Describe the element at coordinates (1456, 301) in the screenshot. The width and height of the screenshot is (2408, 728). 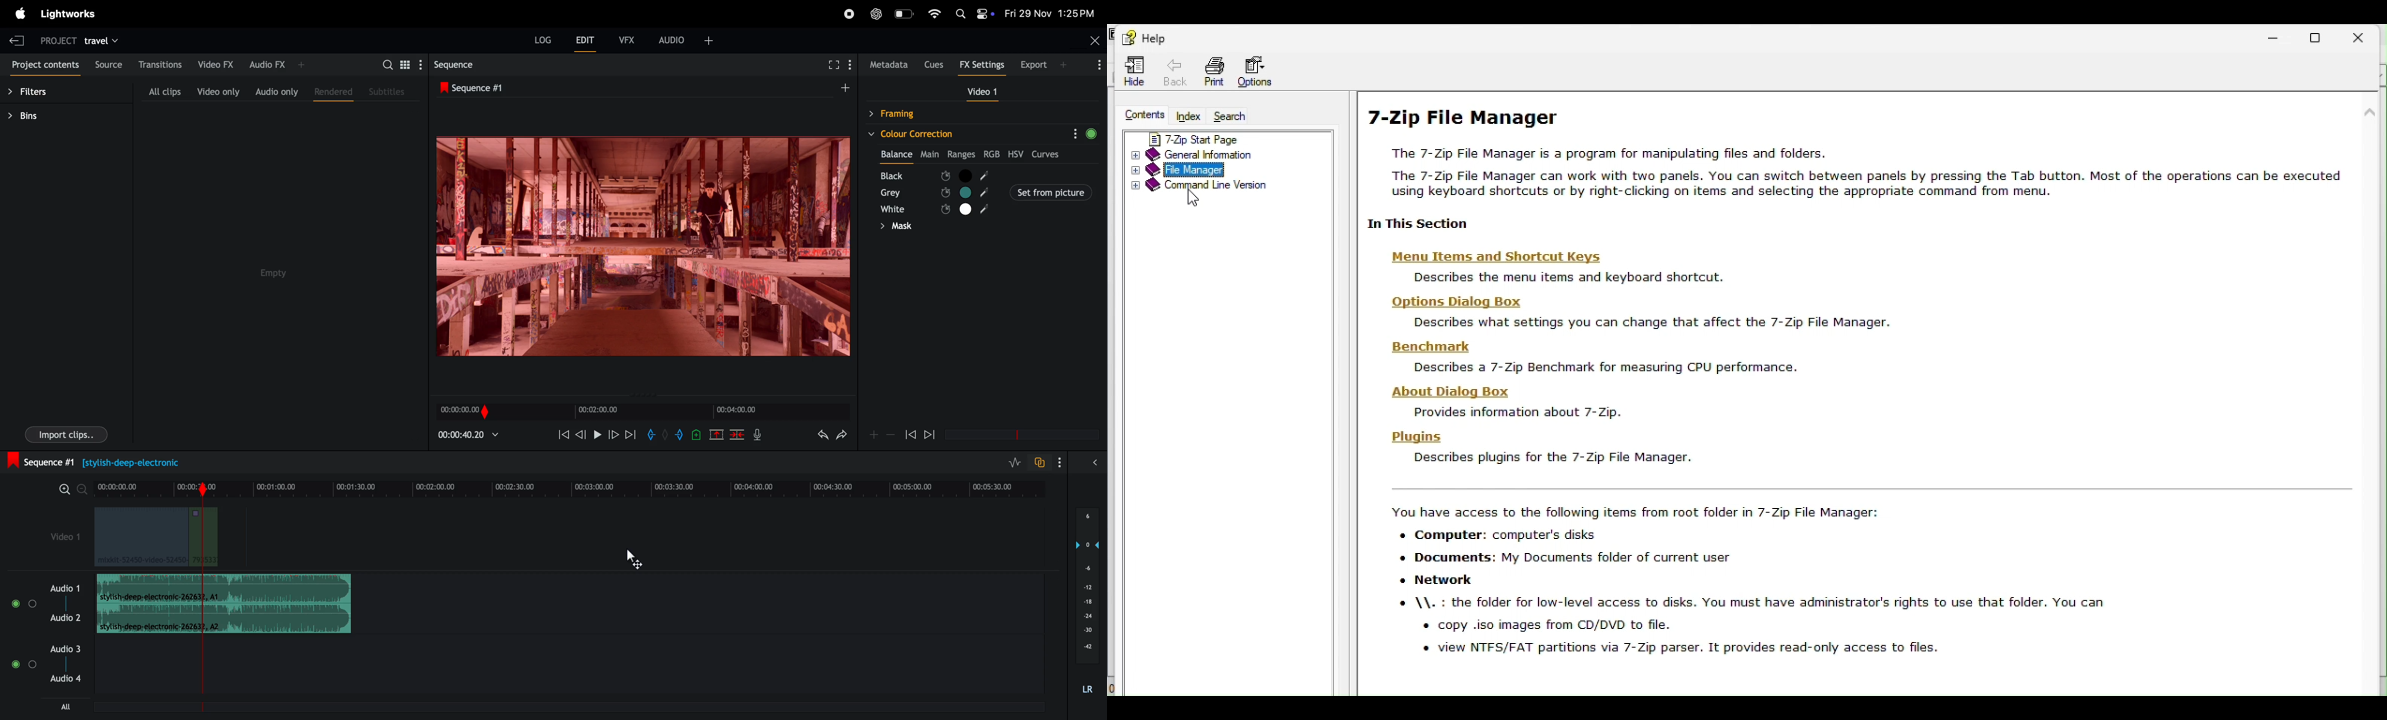
I see `Options Dialog Box` at that location.